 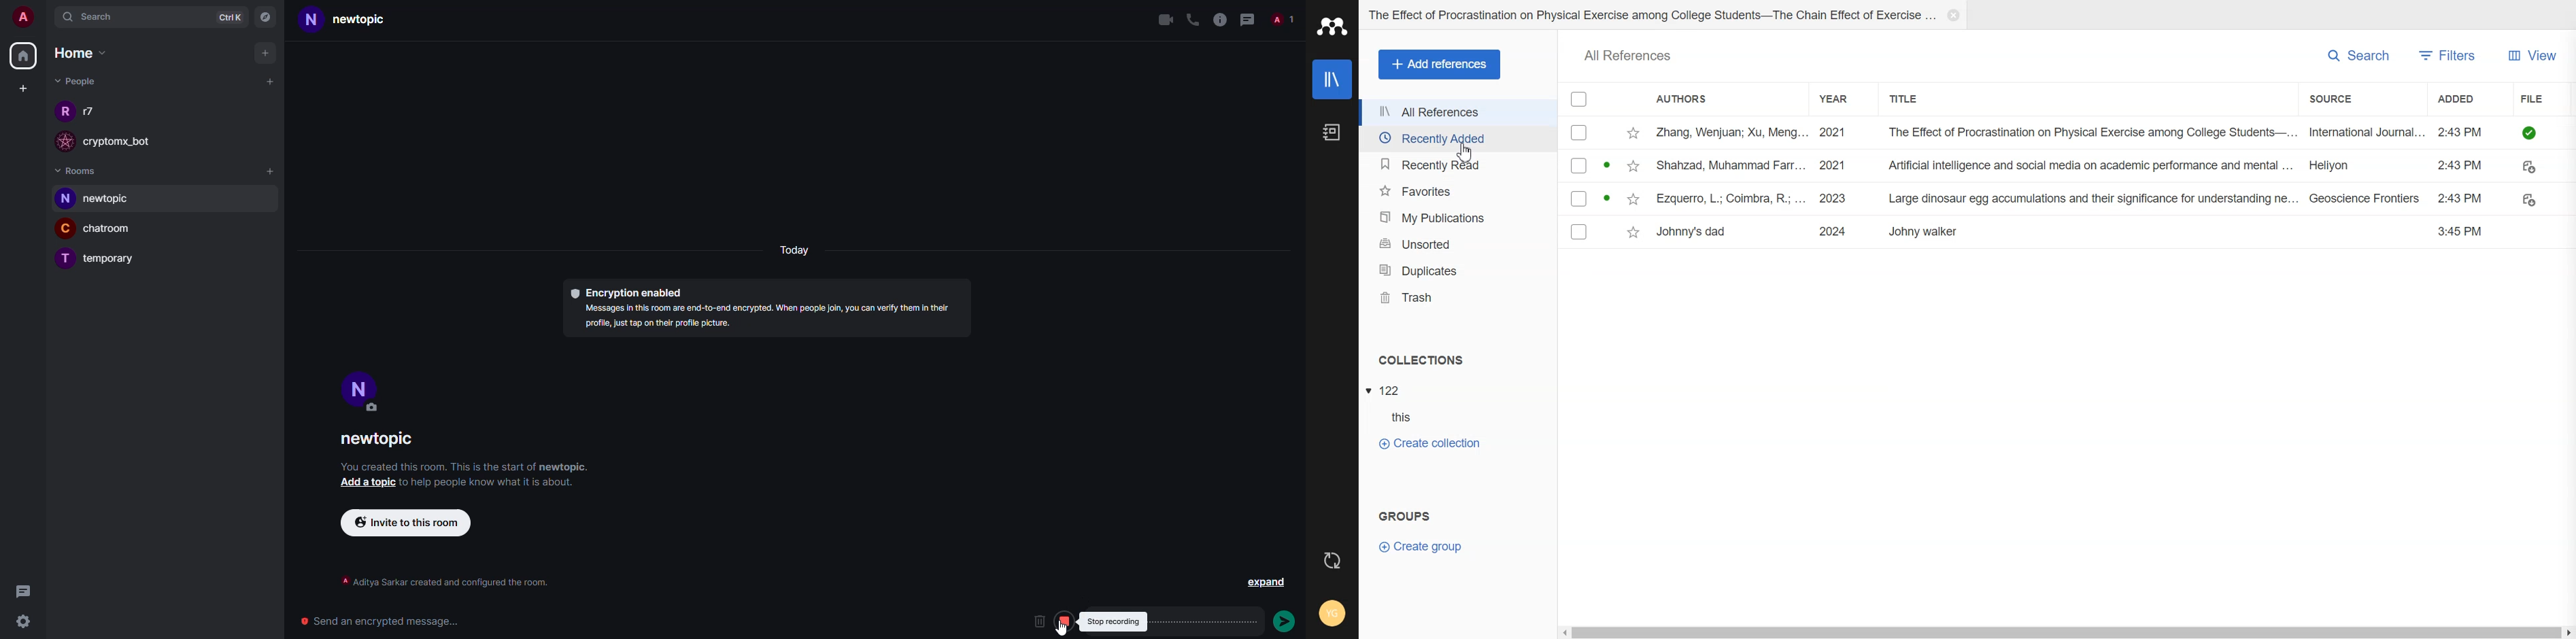 What do you see at coordinates (1420, 546) in the screenshot?
I see `Create group` at bounding box center [1420, 546].